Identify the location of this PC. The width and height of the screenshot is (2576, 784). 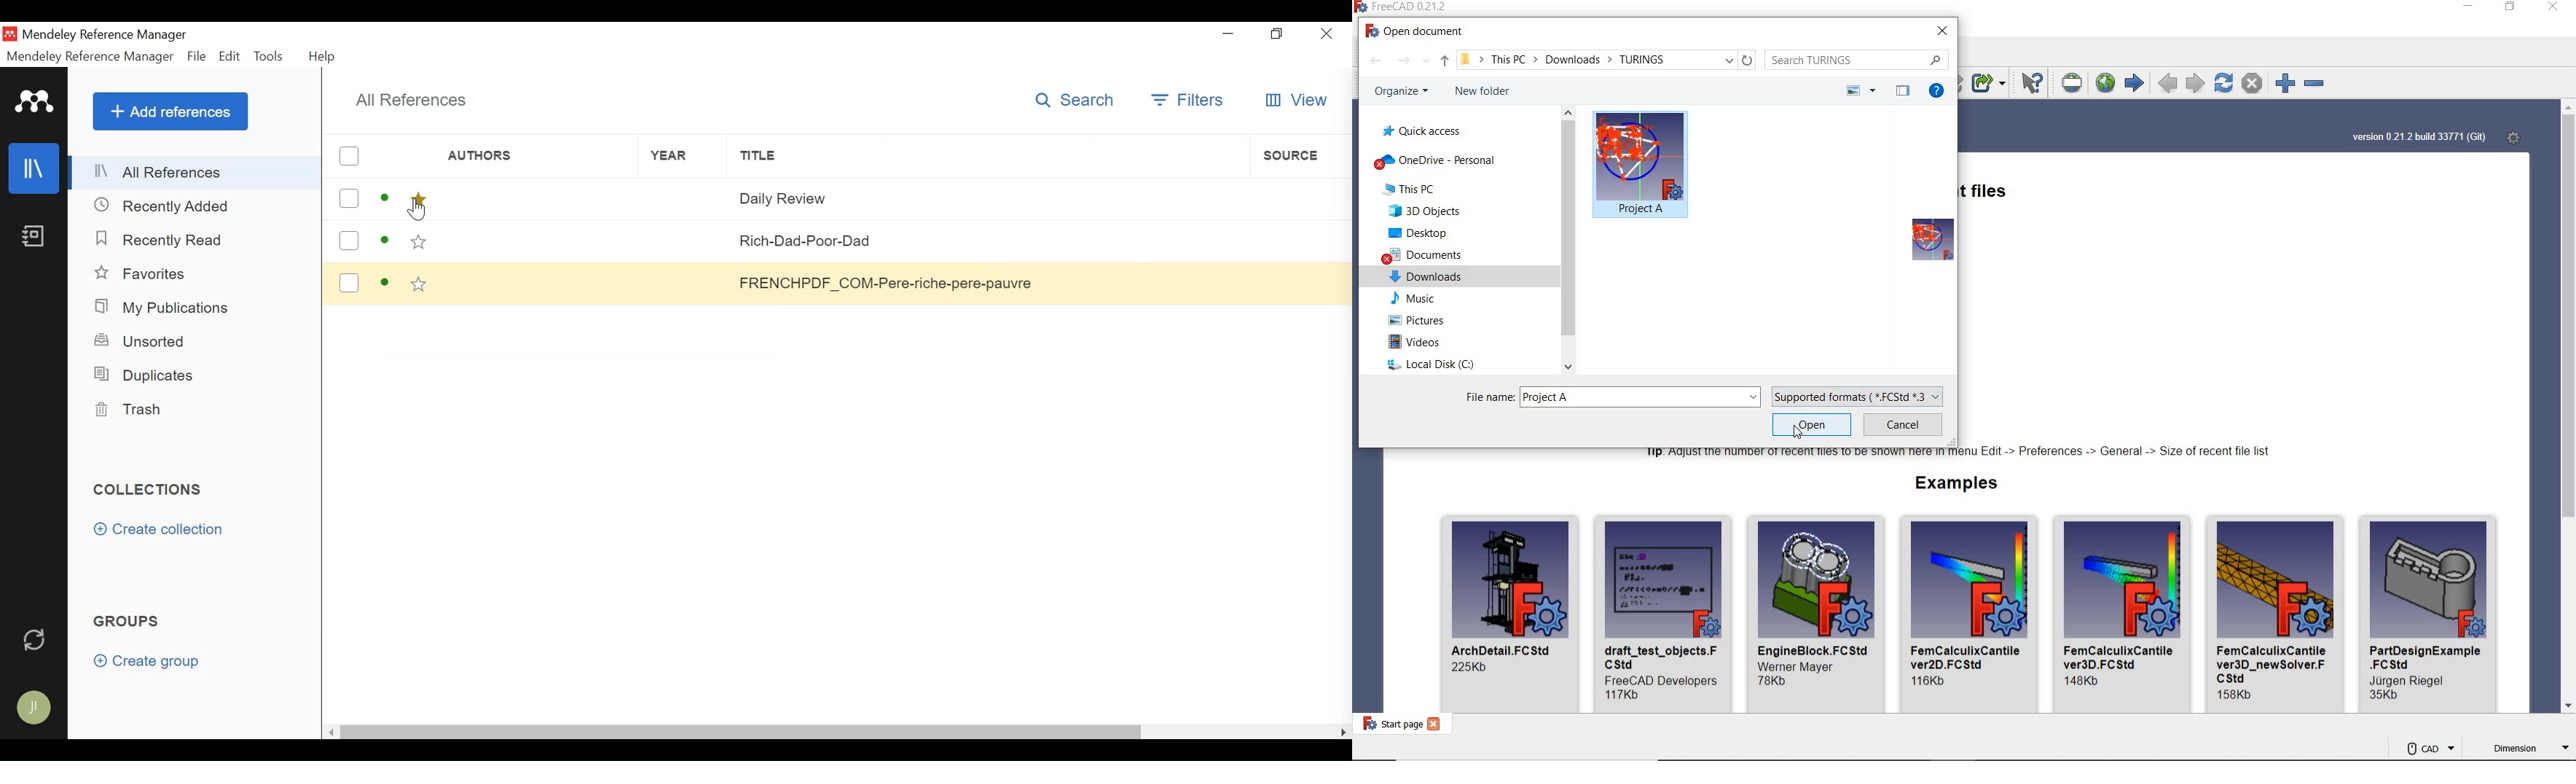
(1413, 188).